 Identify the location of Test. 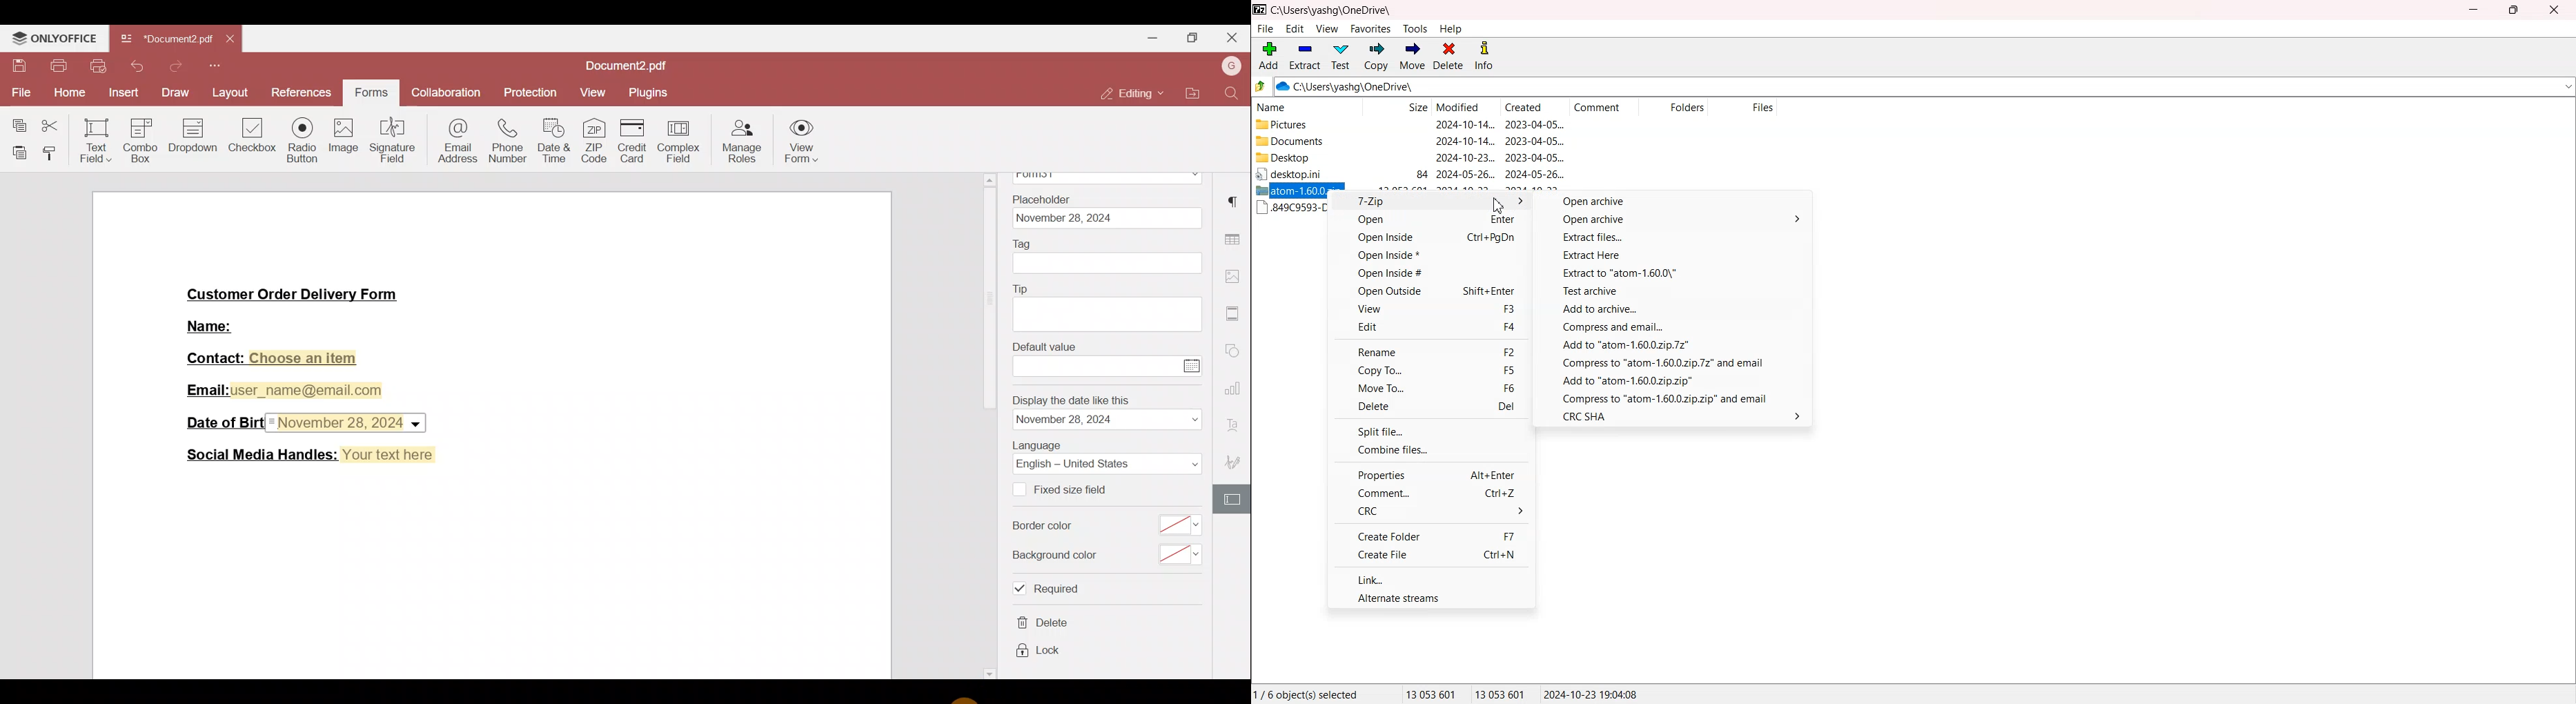
(1341, 57).